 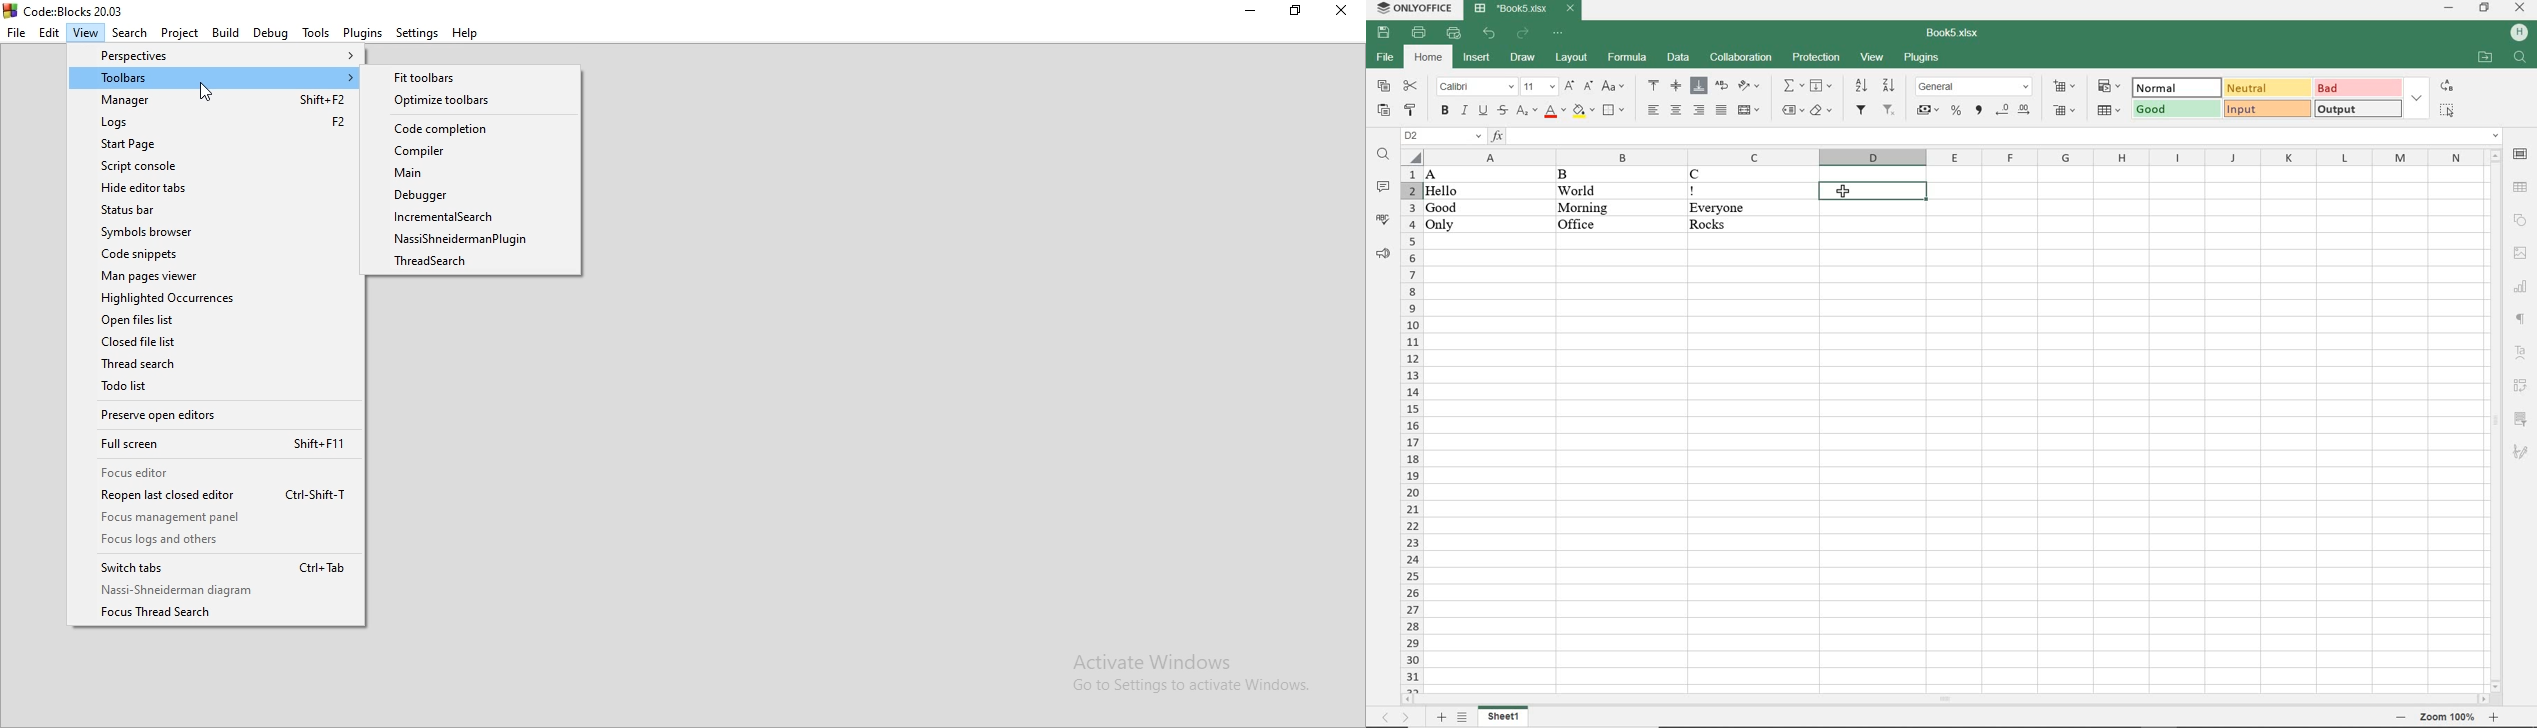 What do you see at coordinates (1720, 86) in the screenshot?
I see `WRAP TEXT` at bounding box center [1720, 86].